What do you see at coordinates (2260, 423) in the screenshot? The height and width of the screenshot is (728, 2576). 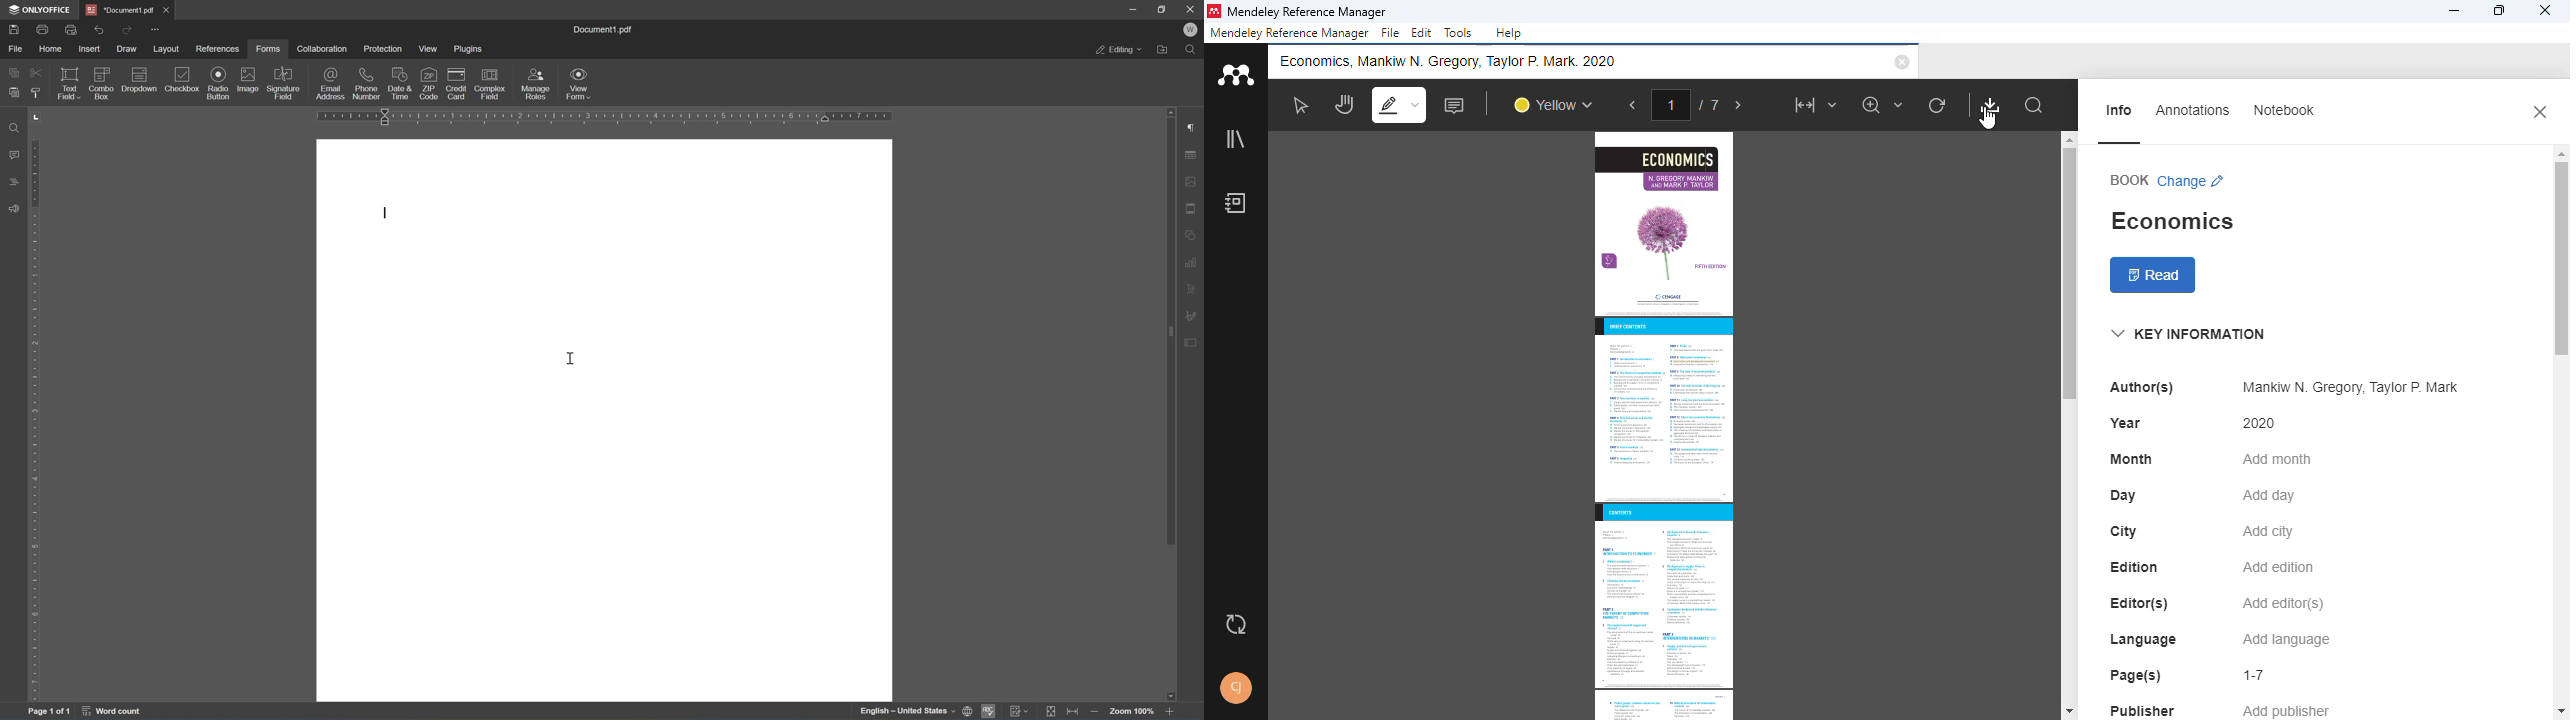 I see `2020` at bounding box center [2260, 423].